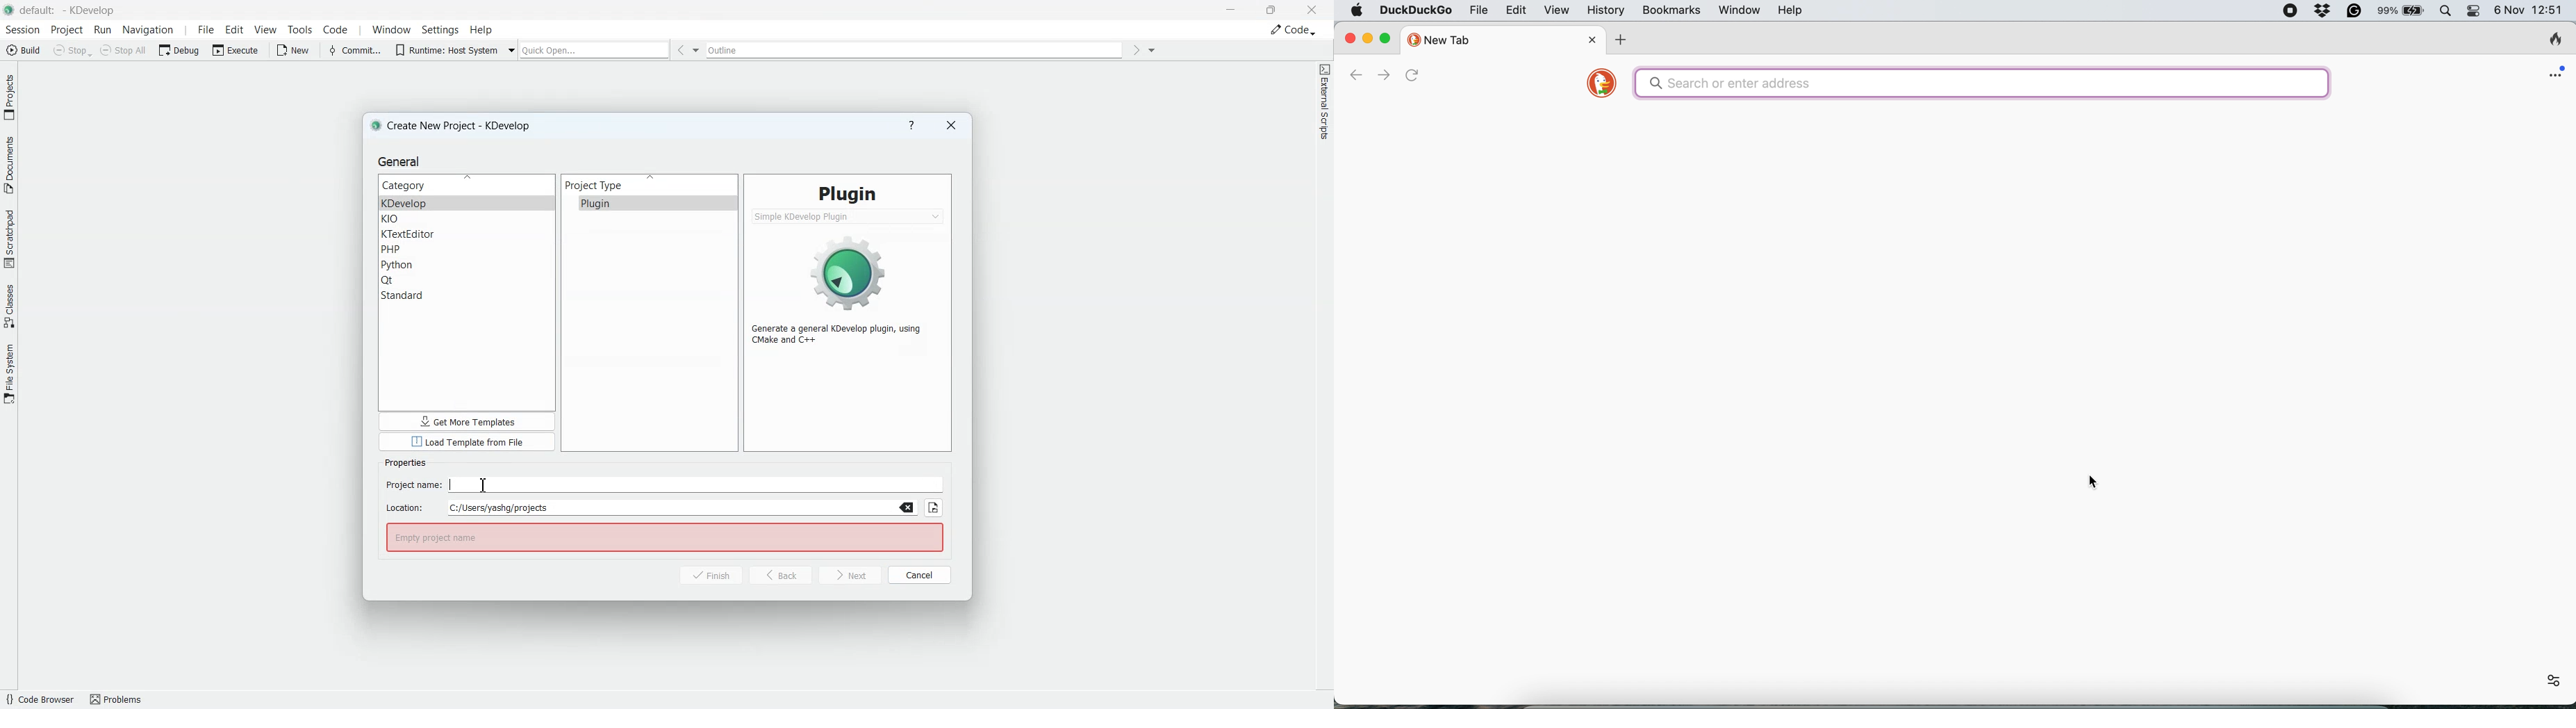  Describe the element at coordinates (467, 220) in the screenshot. I see `KIO` at that location.